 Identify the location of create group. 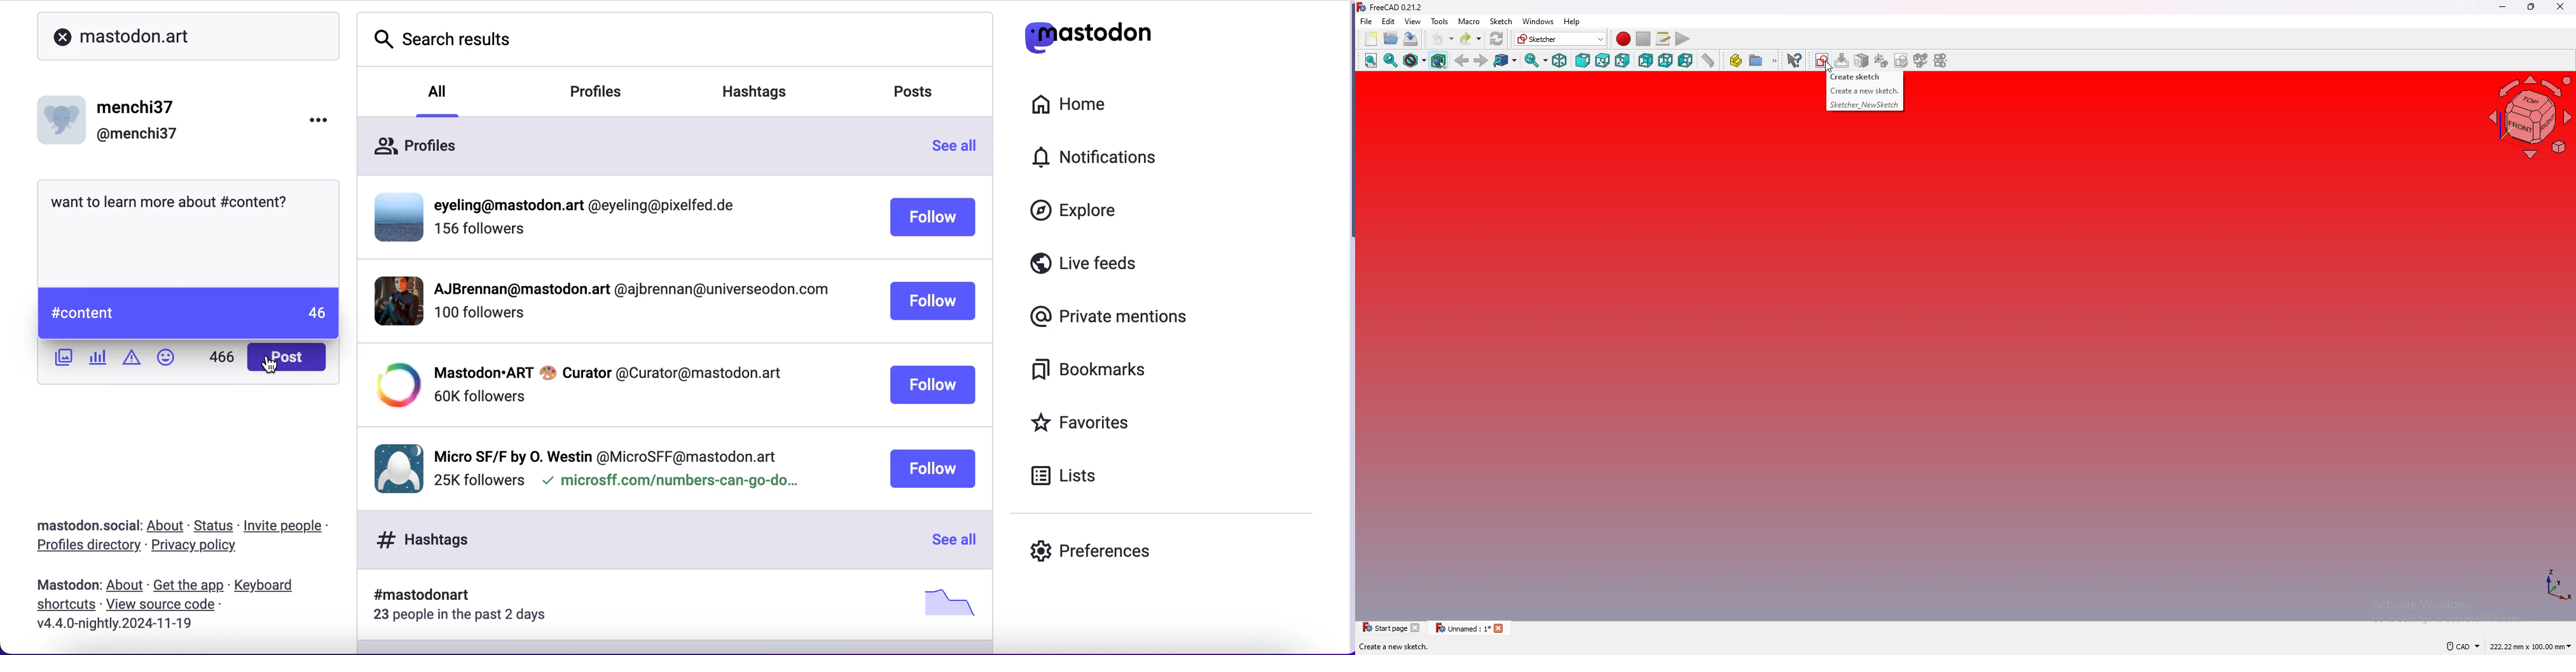
(1763, 61).